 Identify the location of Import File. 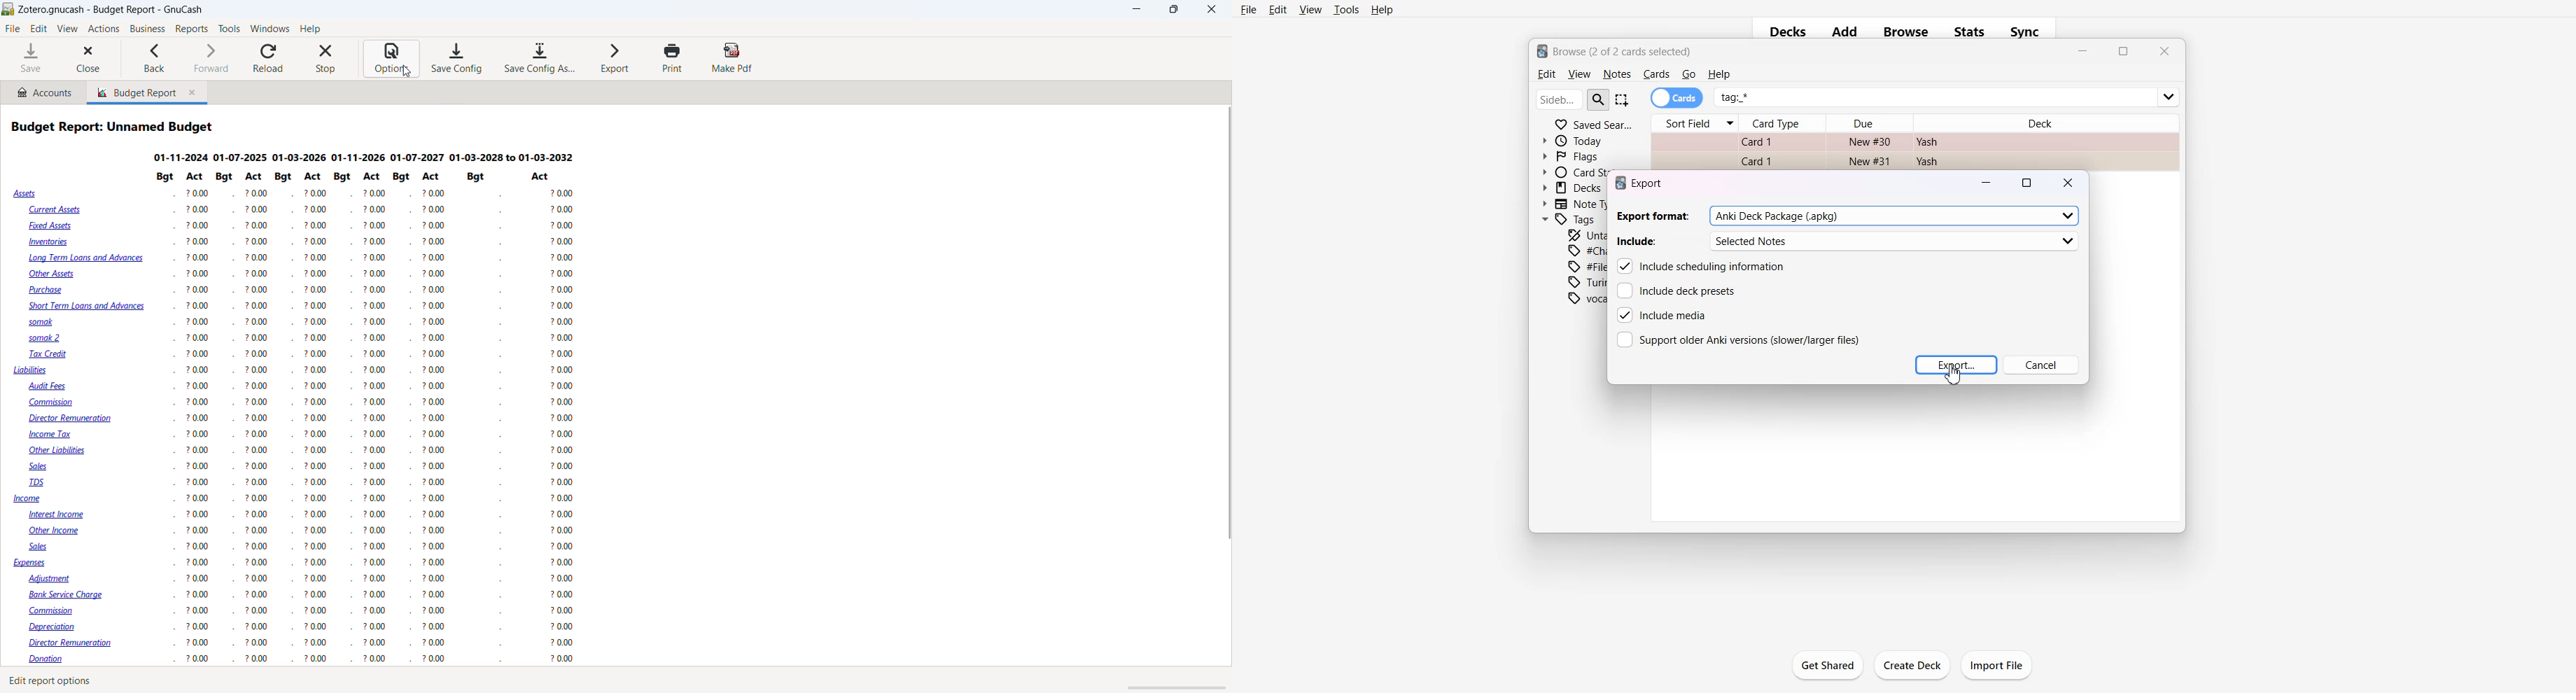
(1998, 665).